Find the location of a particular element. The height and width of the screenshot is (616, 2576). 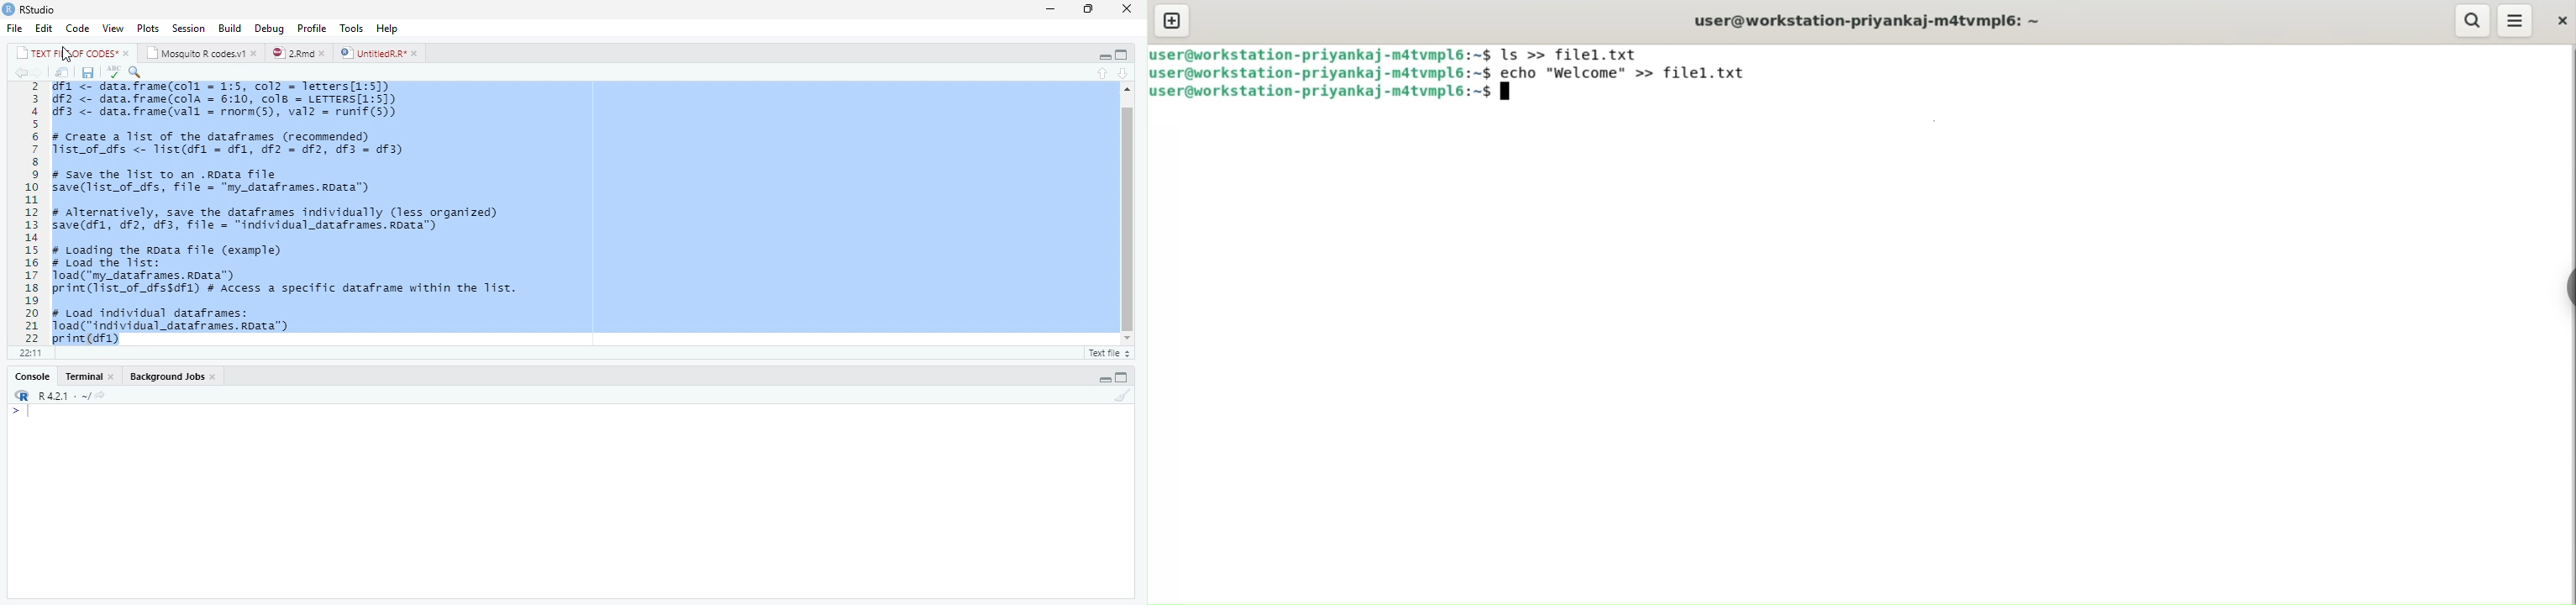

Terminal is located at coordinates (91, 376).